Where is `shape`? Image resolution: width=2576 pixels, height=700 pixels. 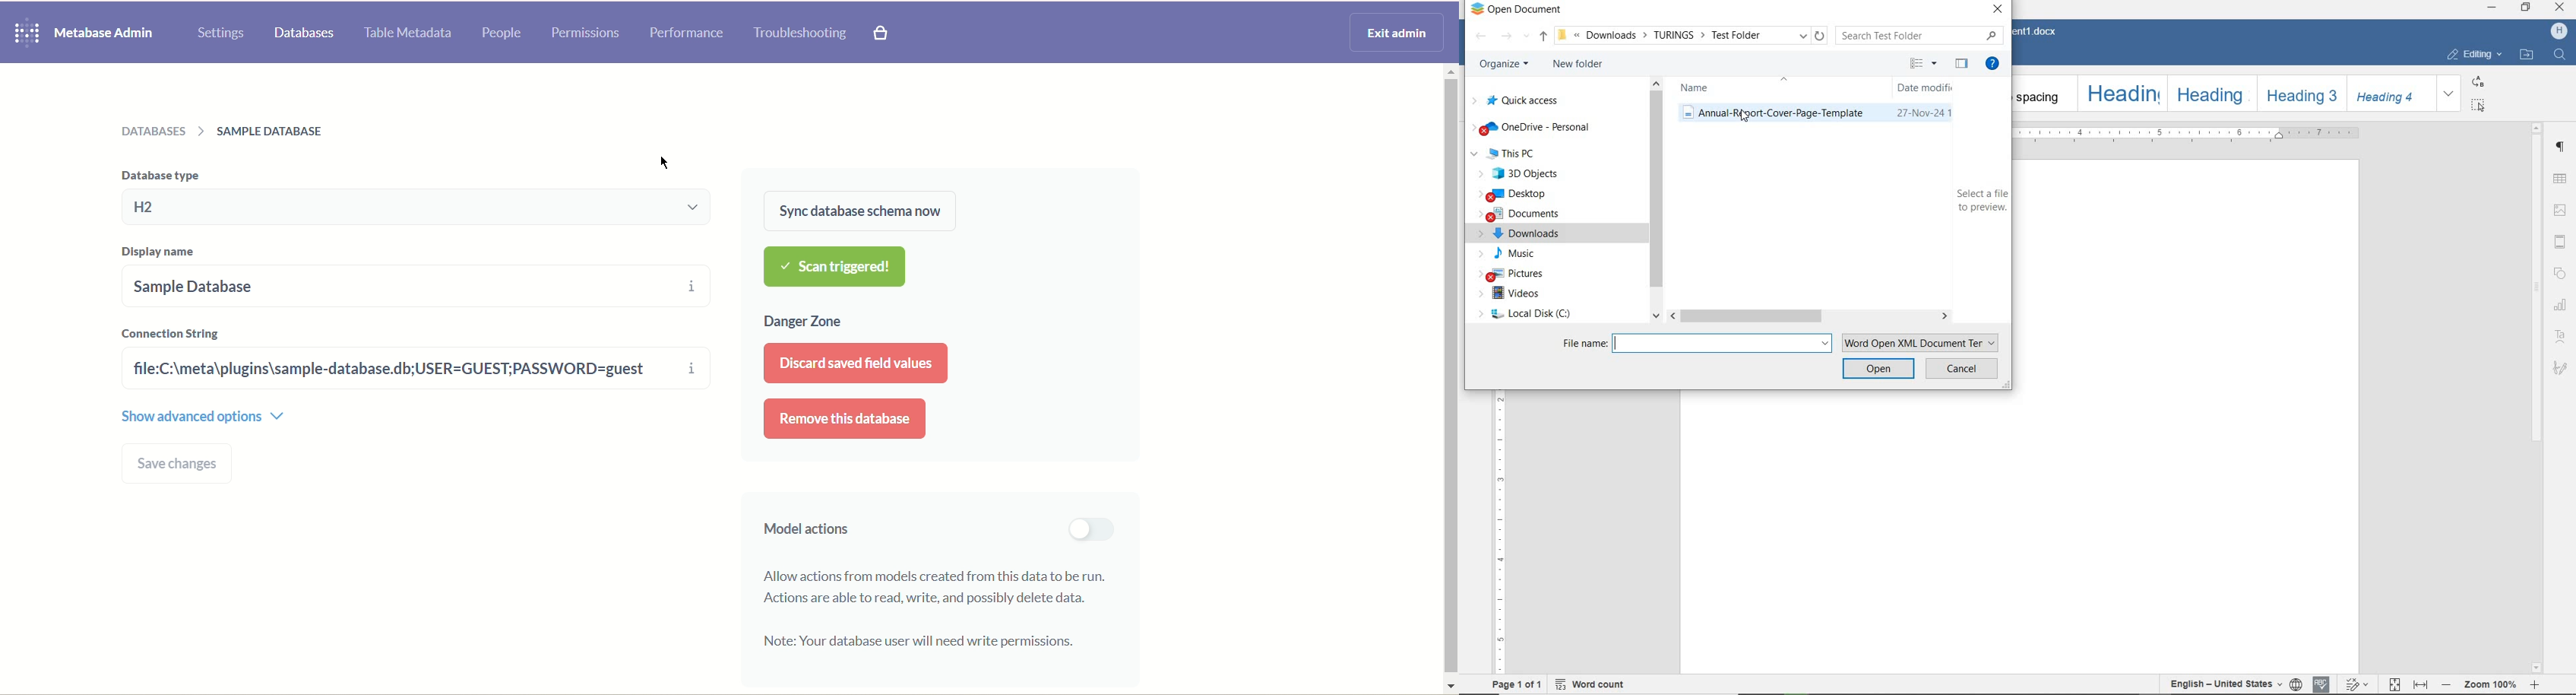
shape is located at coordinates (2561, 274).